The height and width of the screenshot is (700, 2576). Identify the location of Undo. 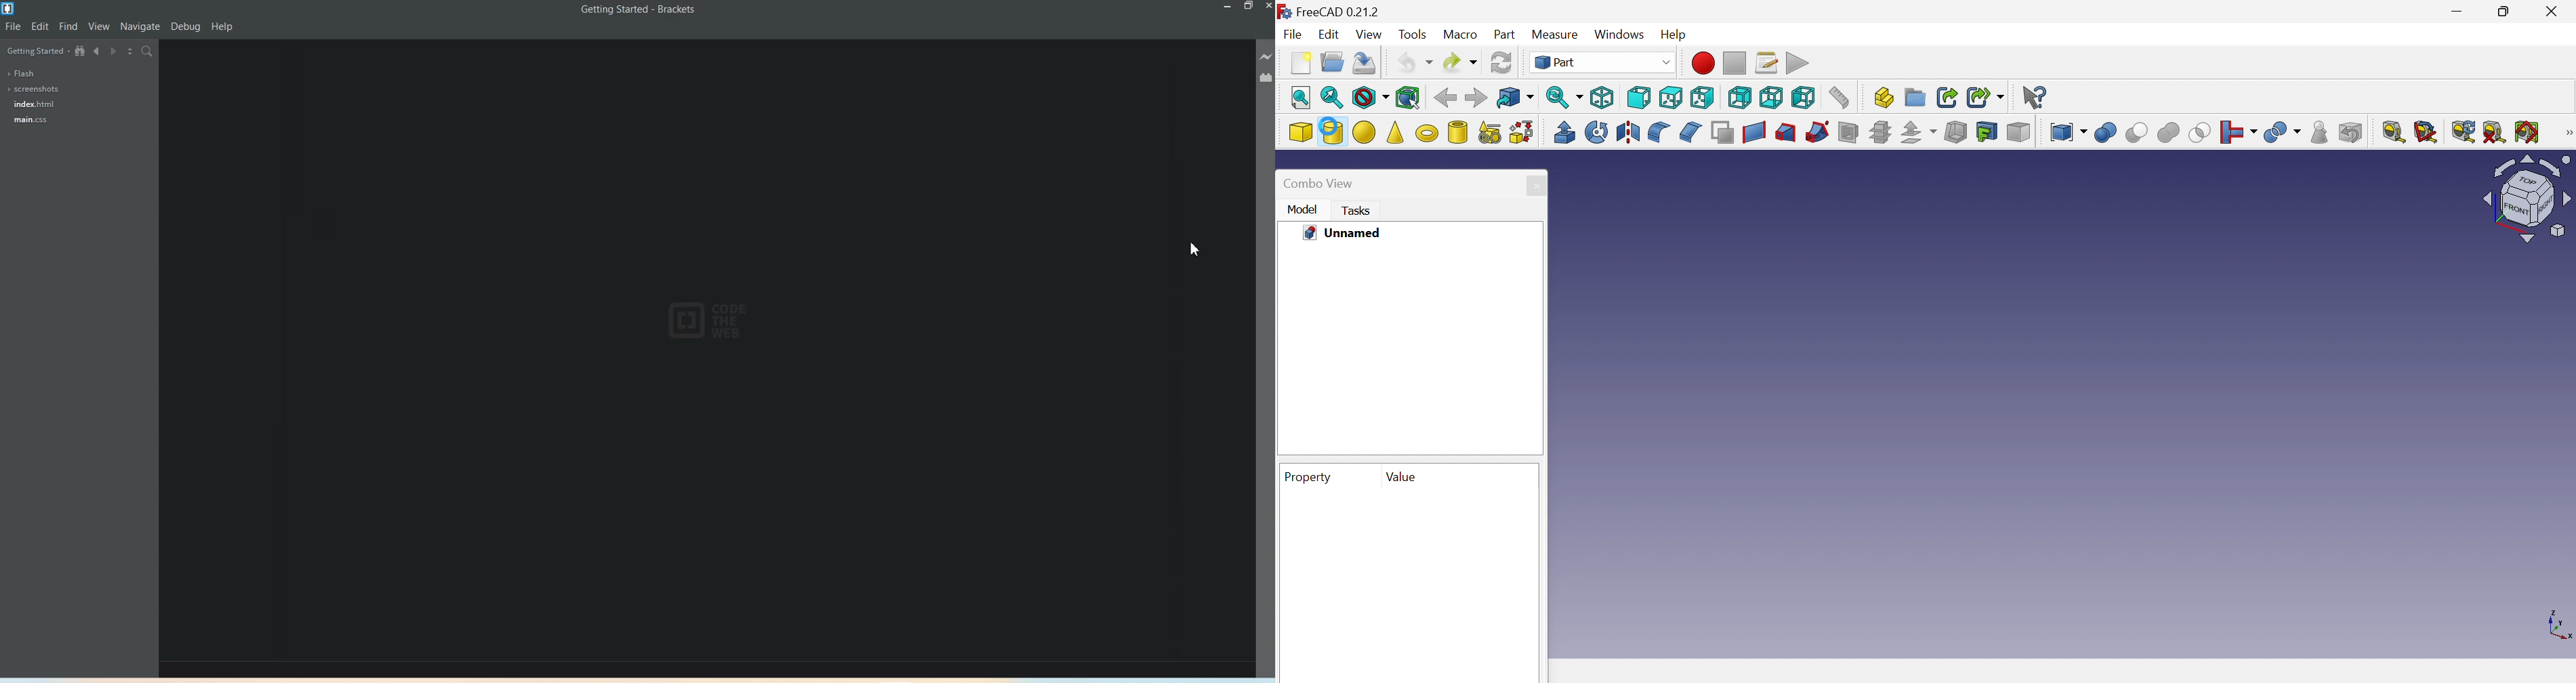
(1415, 62).